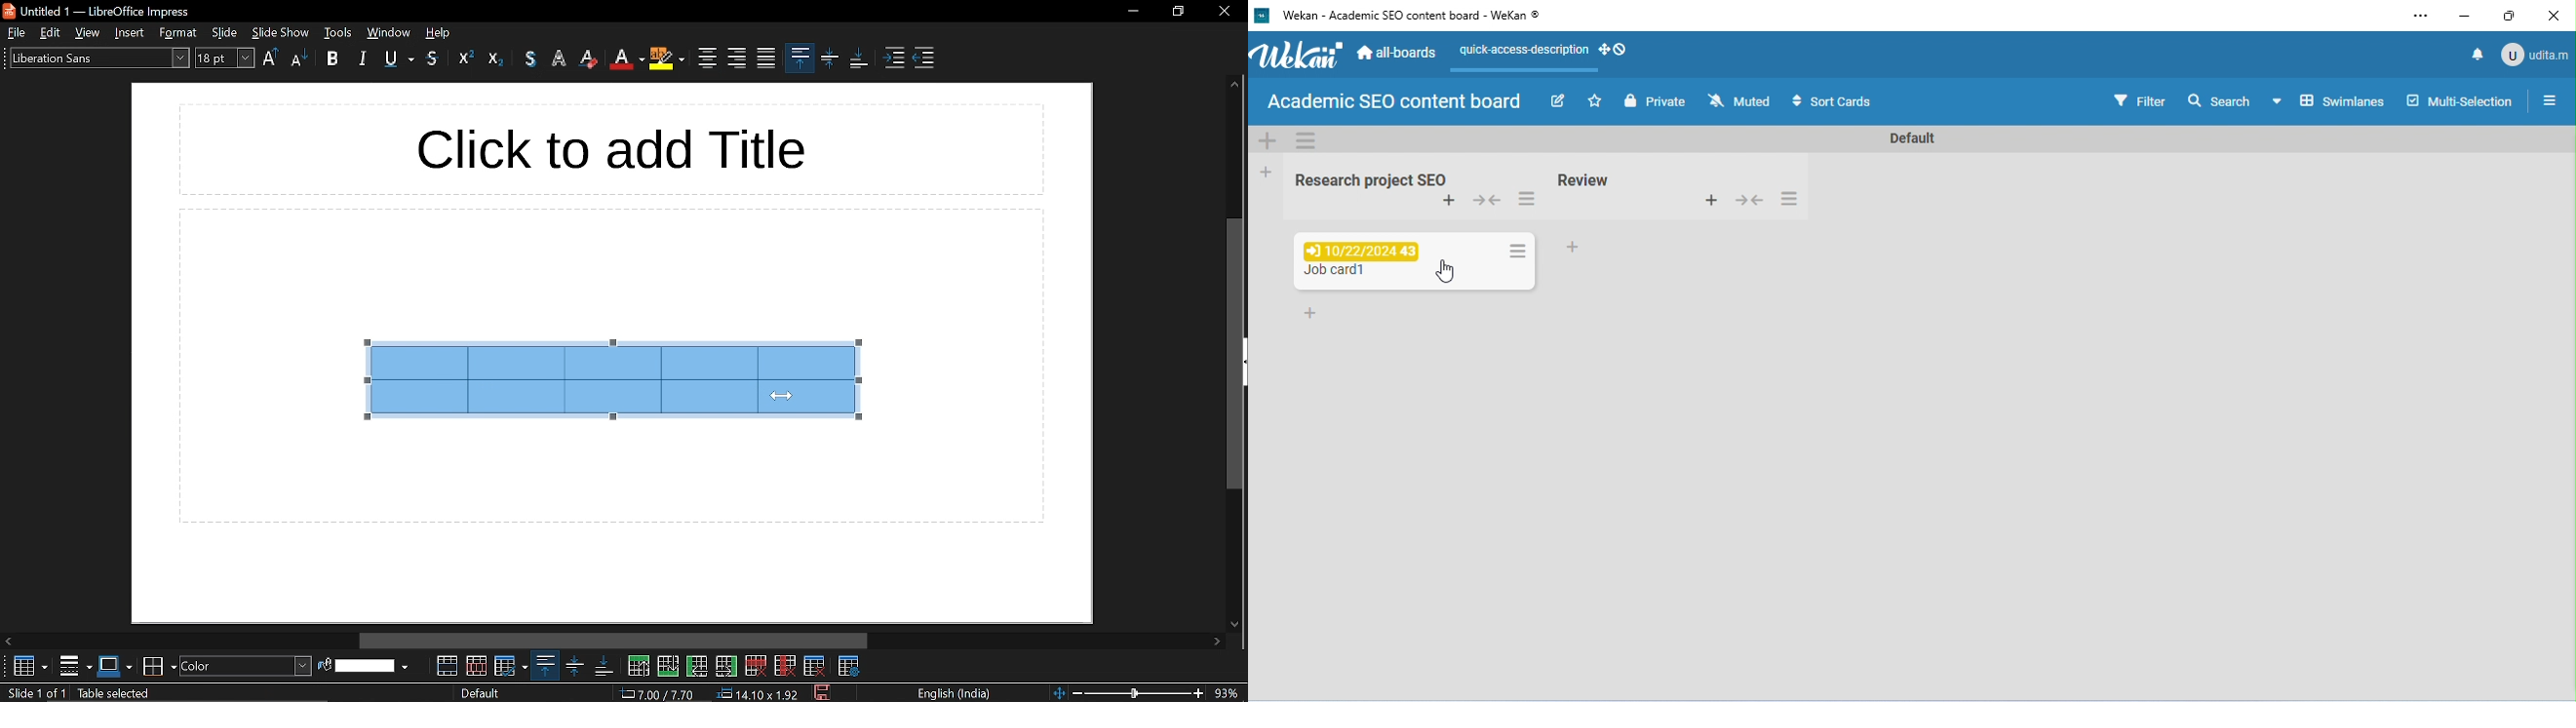  What do you see at coordinates (434, 61) in the screenshot?
I see `strikethrough` at bounding box center [434, 61].